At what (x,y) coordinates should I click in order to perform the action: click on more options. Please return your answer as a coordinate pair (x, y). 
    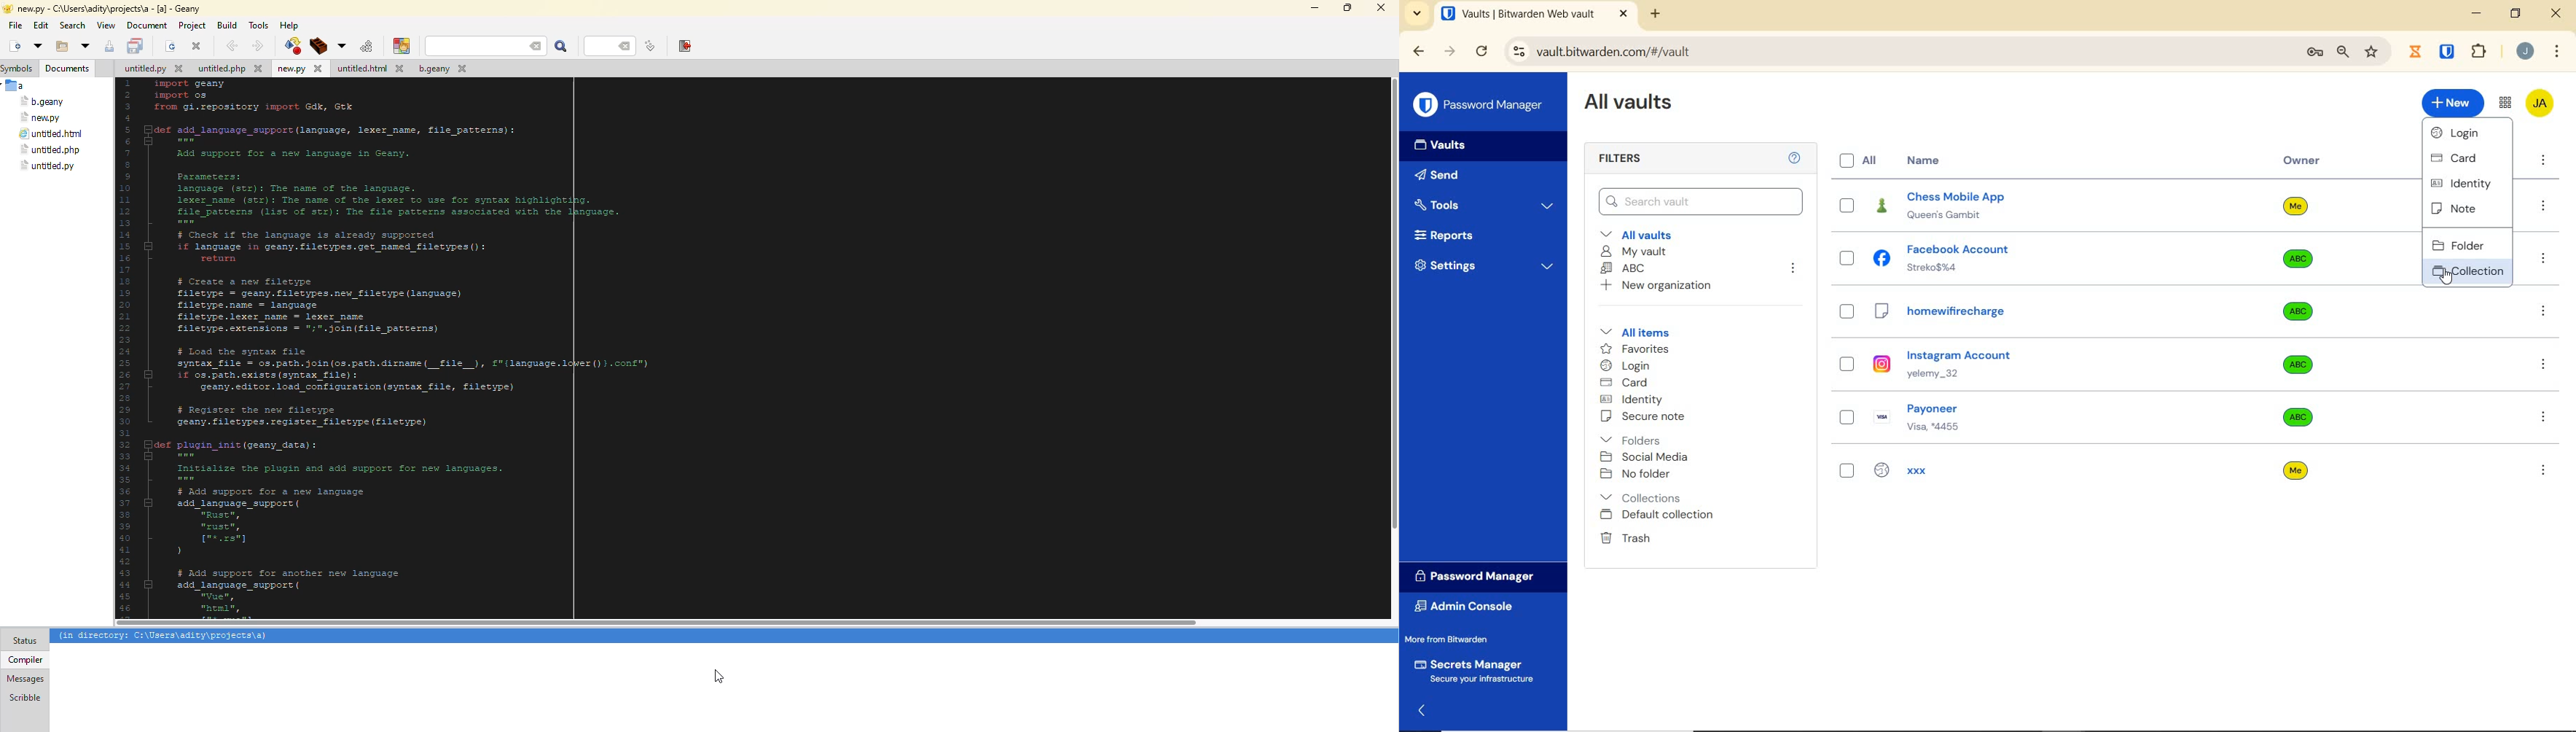
    Looking at the image, I should click on (2543, 366).